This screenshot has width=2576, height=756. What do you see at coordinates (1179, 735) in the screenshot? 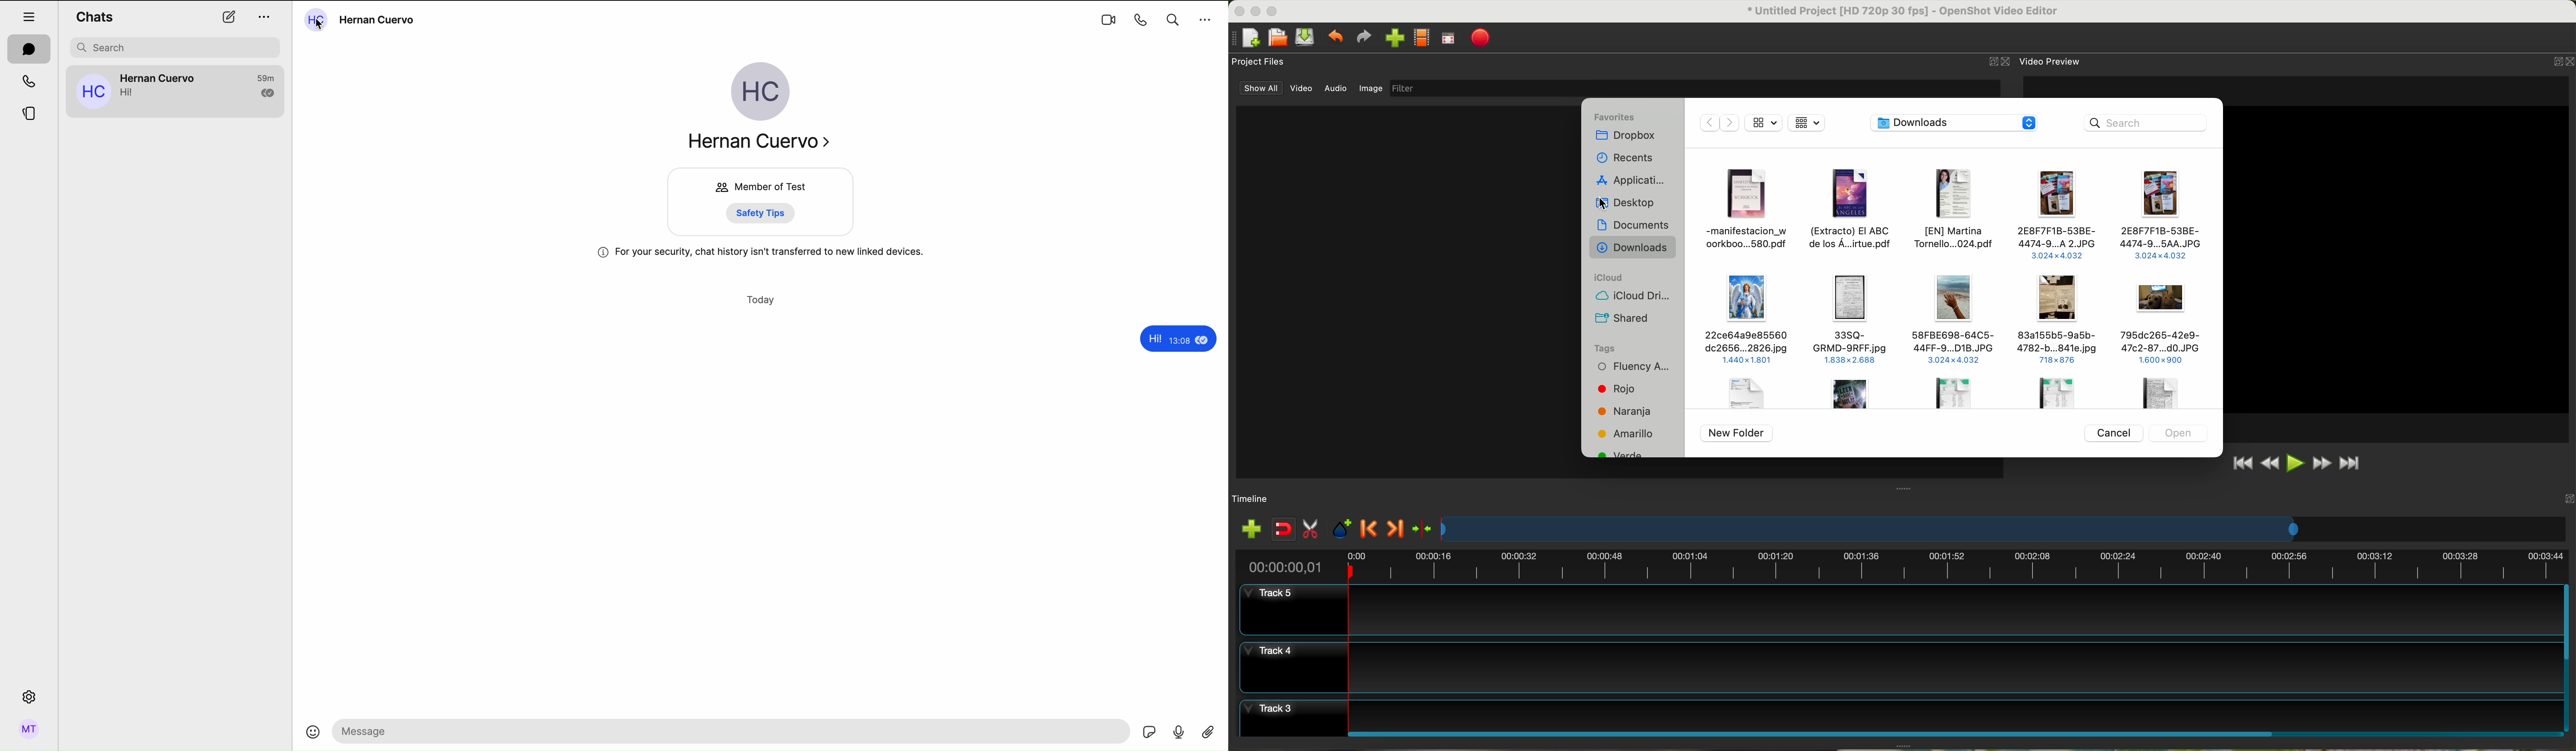
I see `voice record` at bounding box center [1179, 735].